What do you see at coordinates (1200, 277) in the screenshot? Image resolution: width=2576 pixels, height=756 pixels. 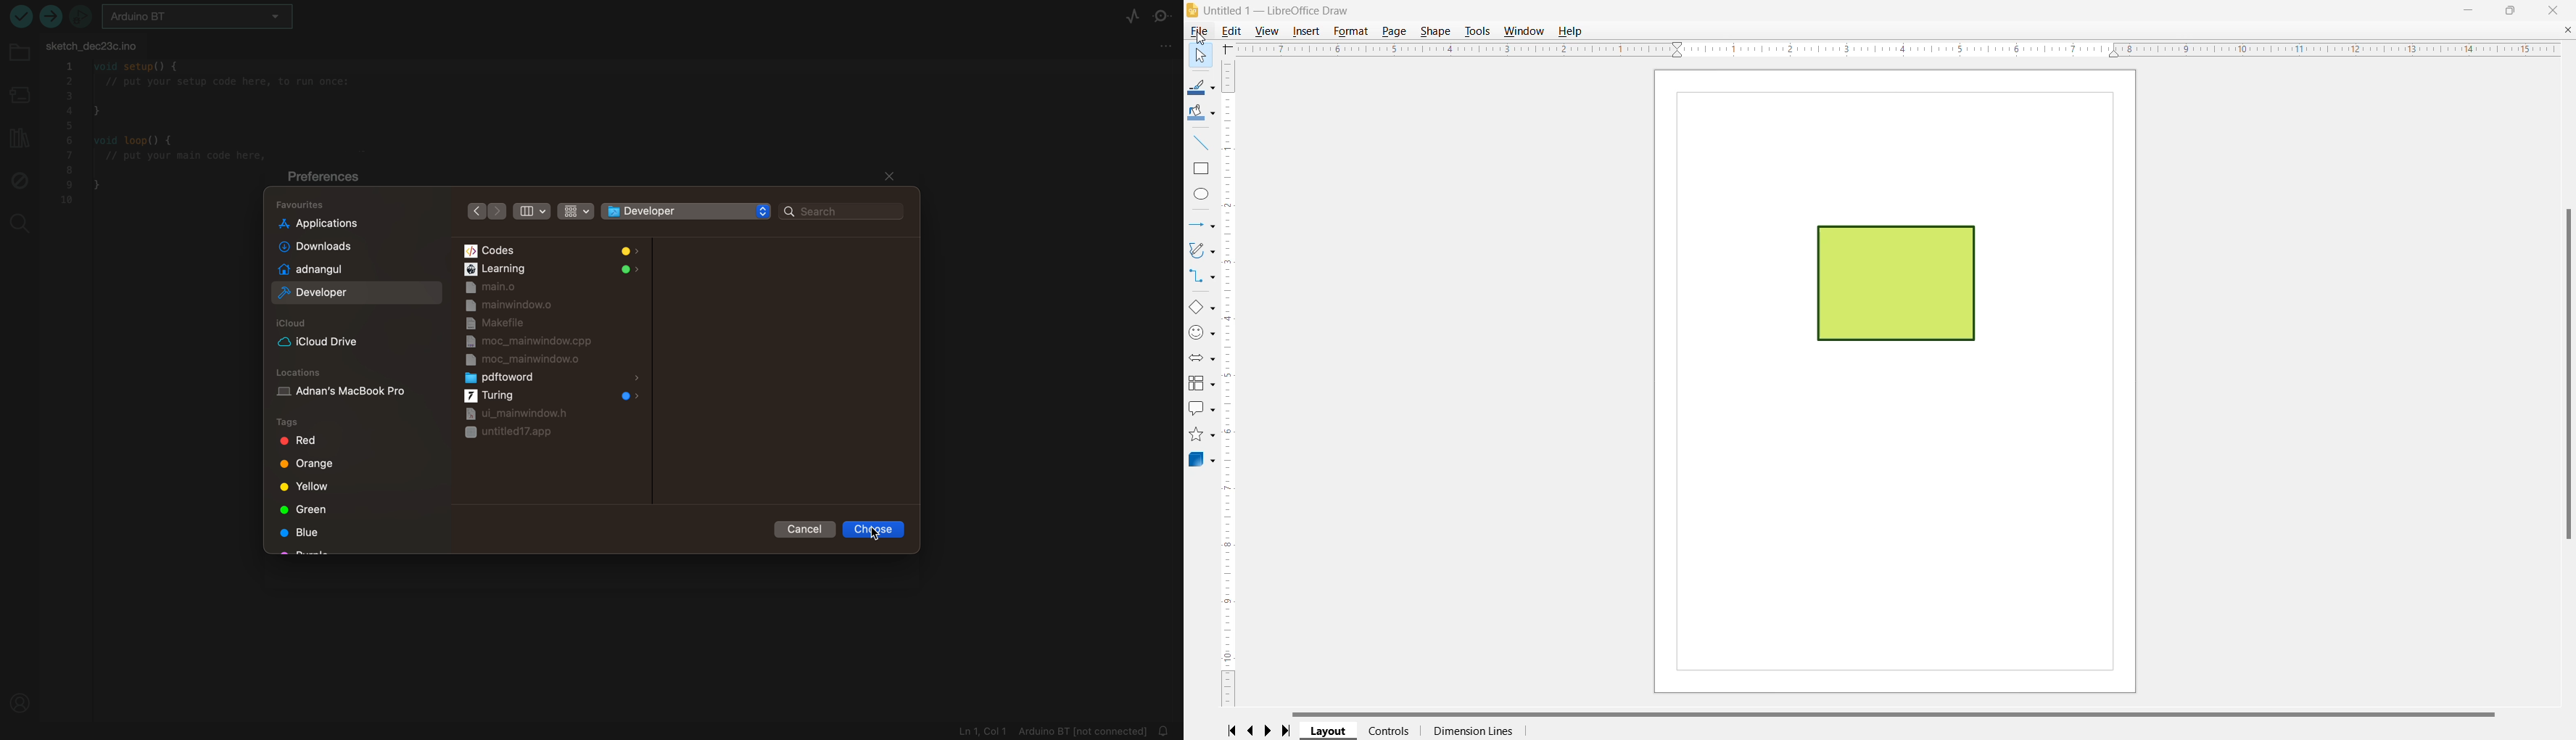 I see `Connectors` at bounding box center [1200, 277].